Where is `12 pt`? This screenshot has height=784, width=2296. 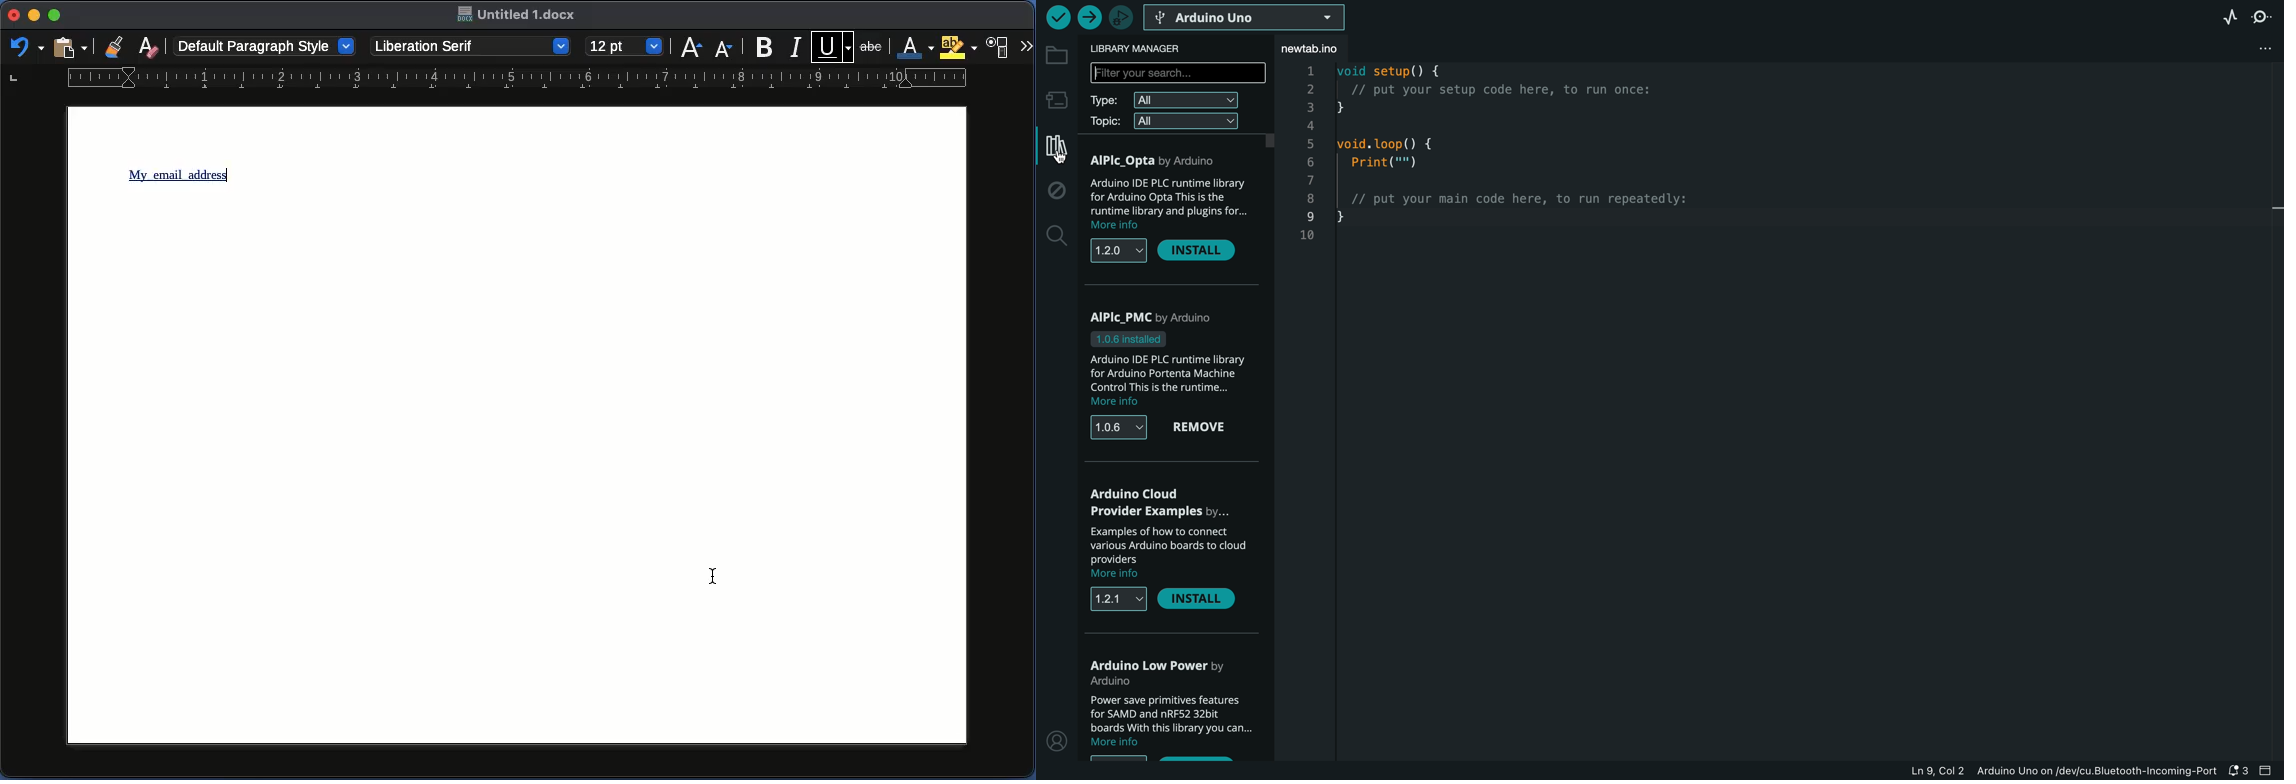
12 pt is located at coordinates (625, 45).